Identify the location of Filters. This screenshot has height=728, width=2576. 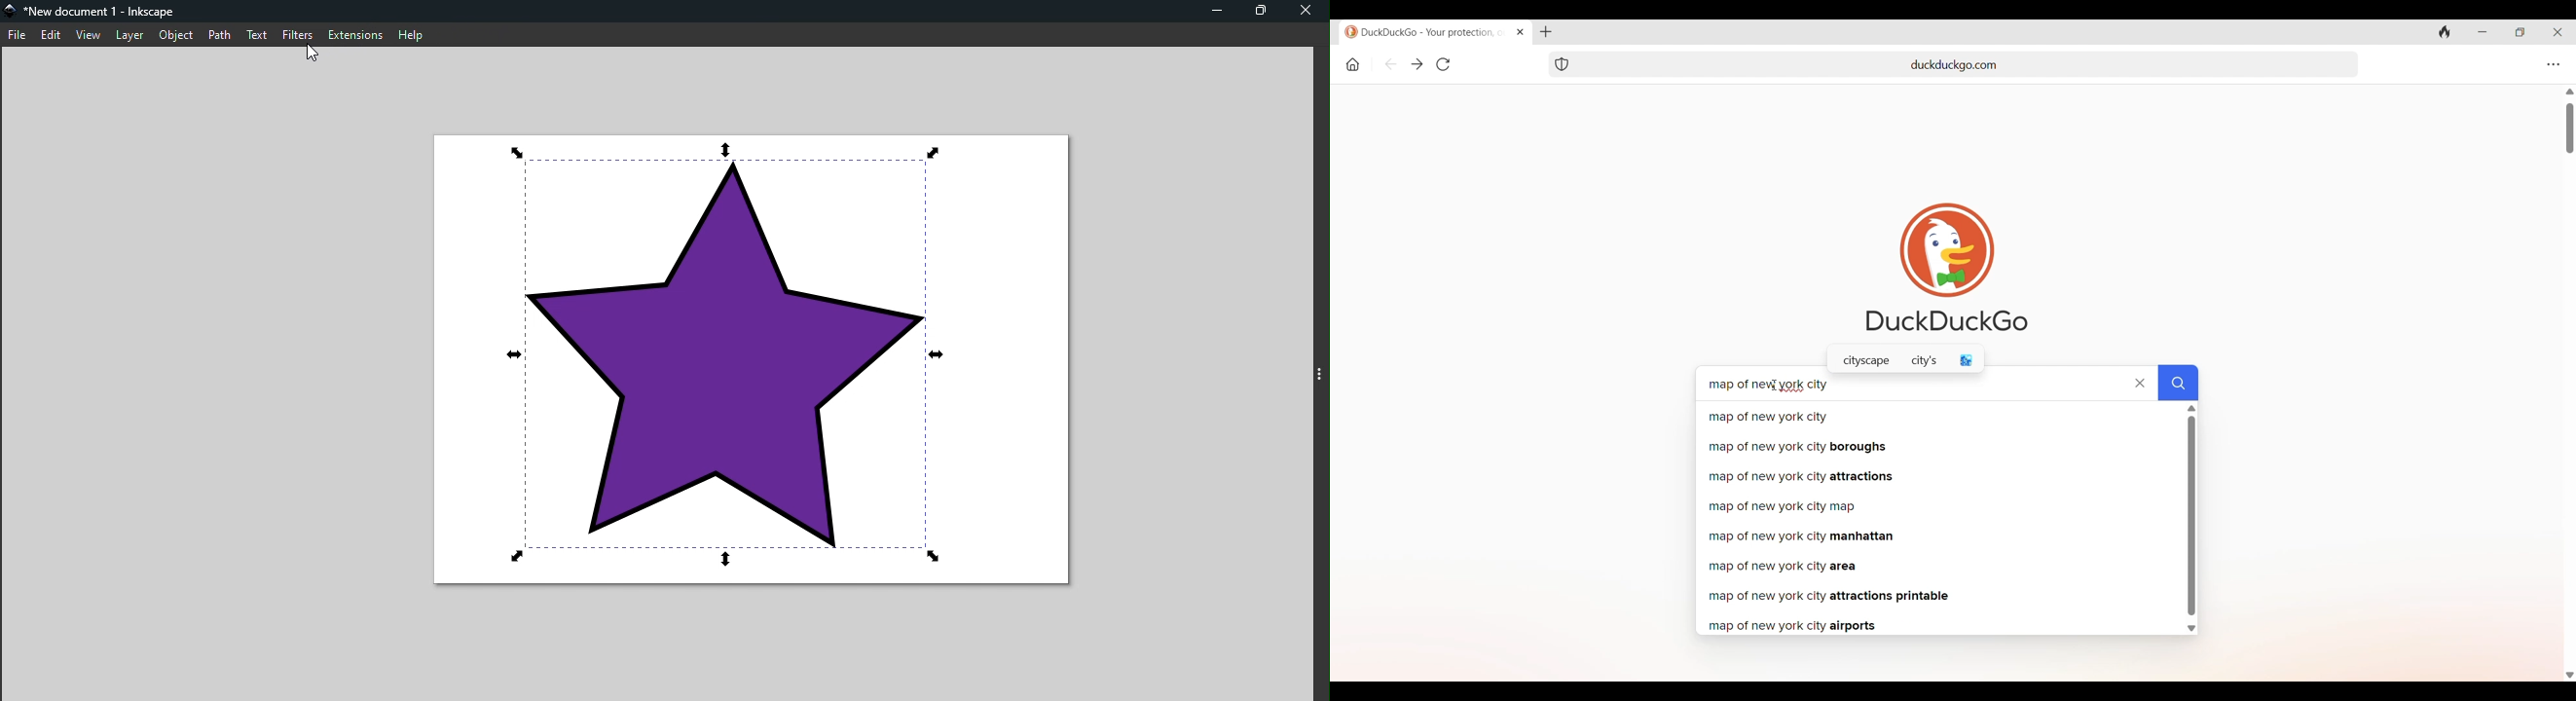
(295, 34).